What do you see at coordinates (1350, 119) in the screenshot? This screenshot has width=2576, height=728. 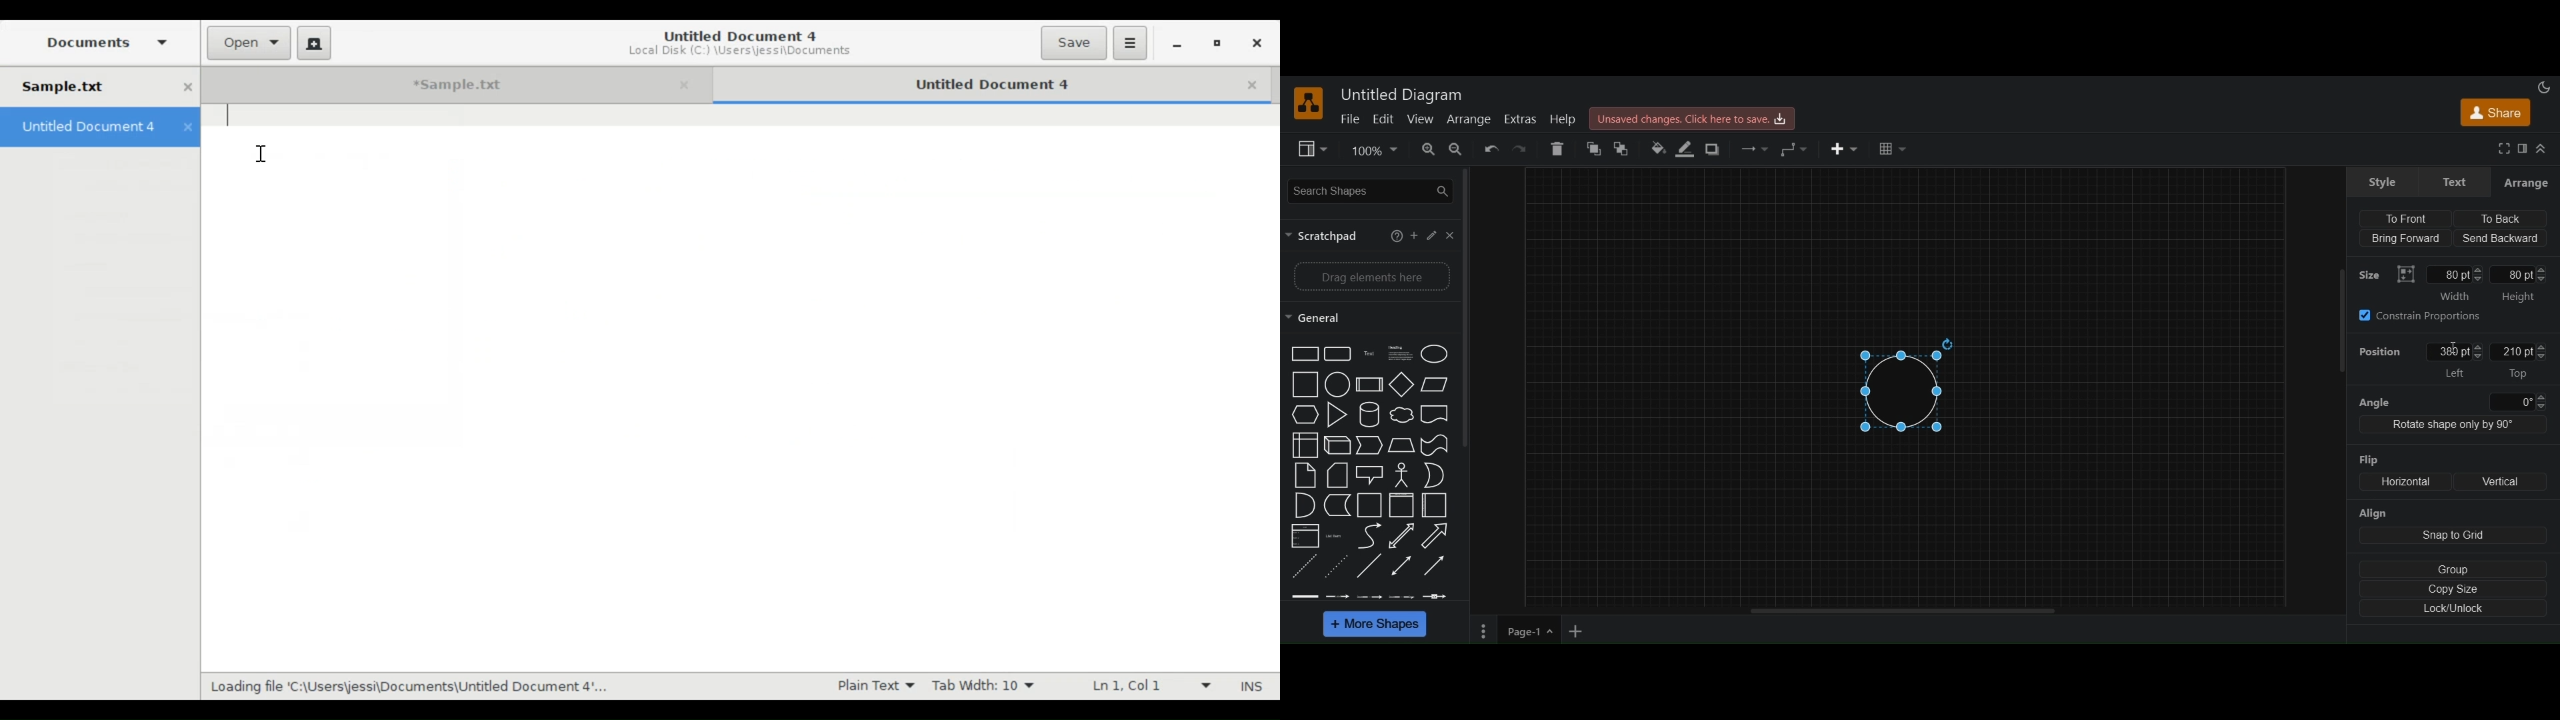 I see `file` at bounding box center [1350, 119].